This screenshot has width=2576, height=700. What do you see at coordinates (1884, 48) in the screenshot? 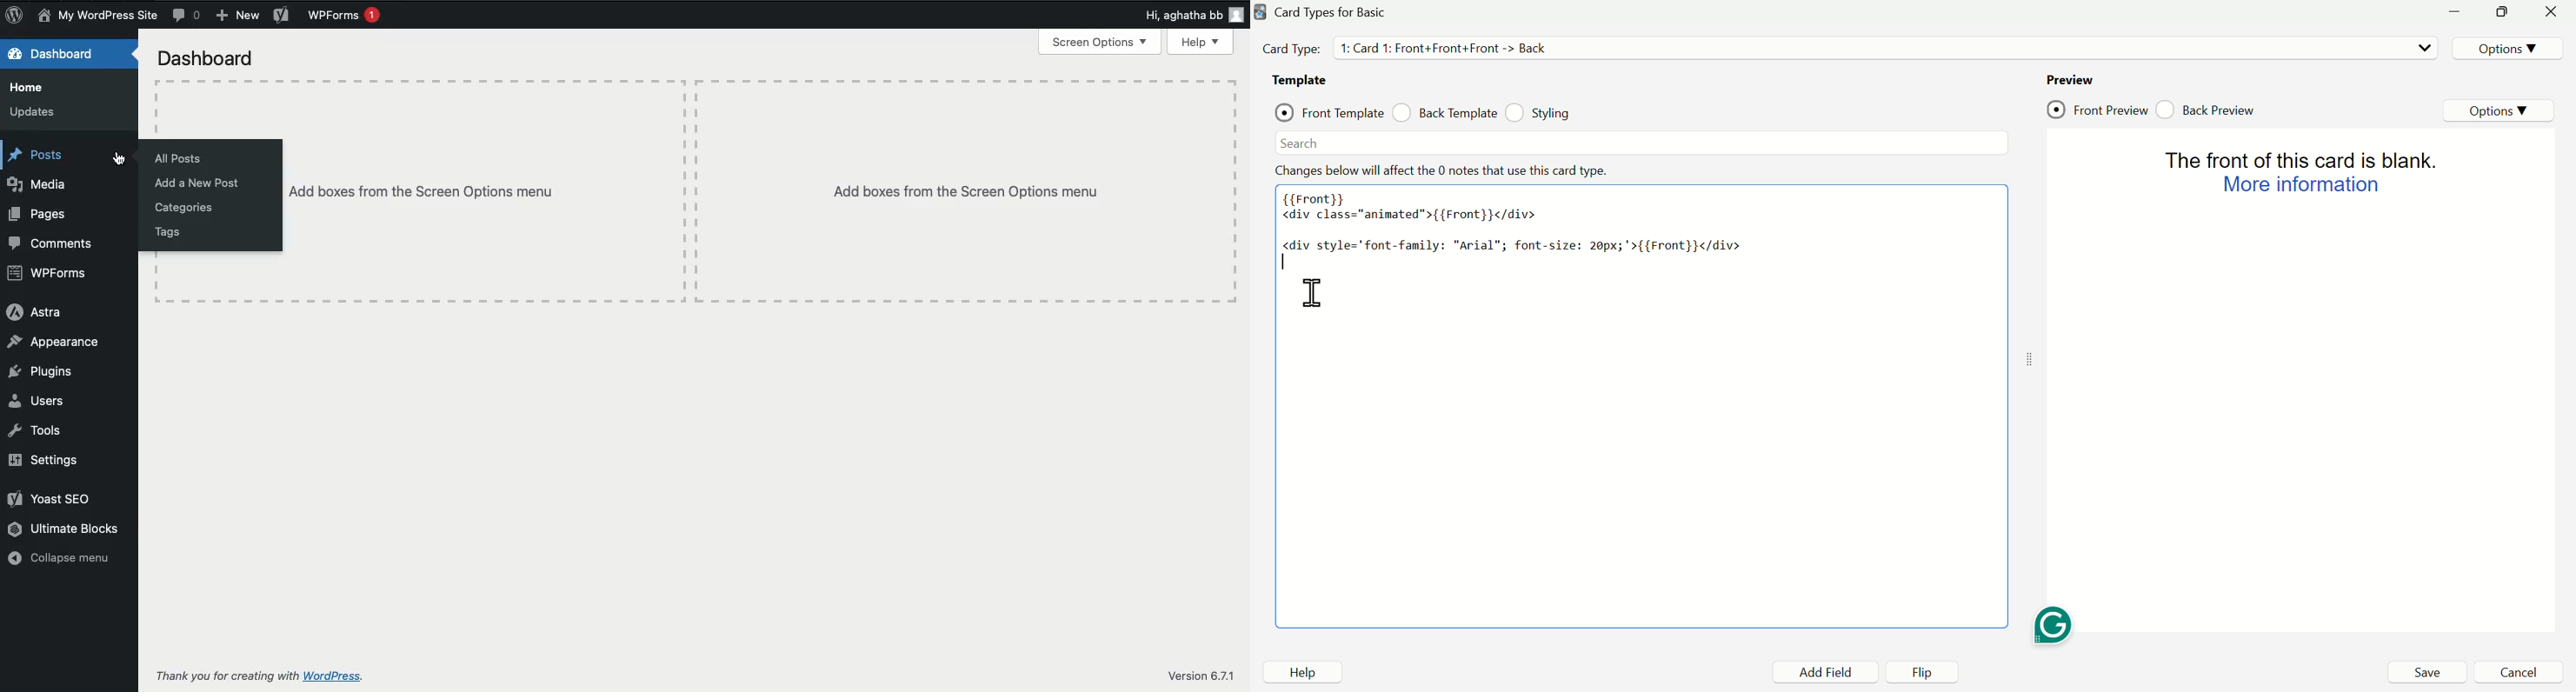
I see `Card type` at bounding box center [1884, 48].